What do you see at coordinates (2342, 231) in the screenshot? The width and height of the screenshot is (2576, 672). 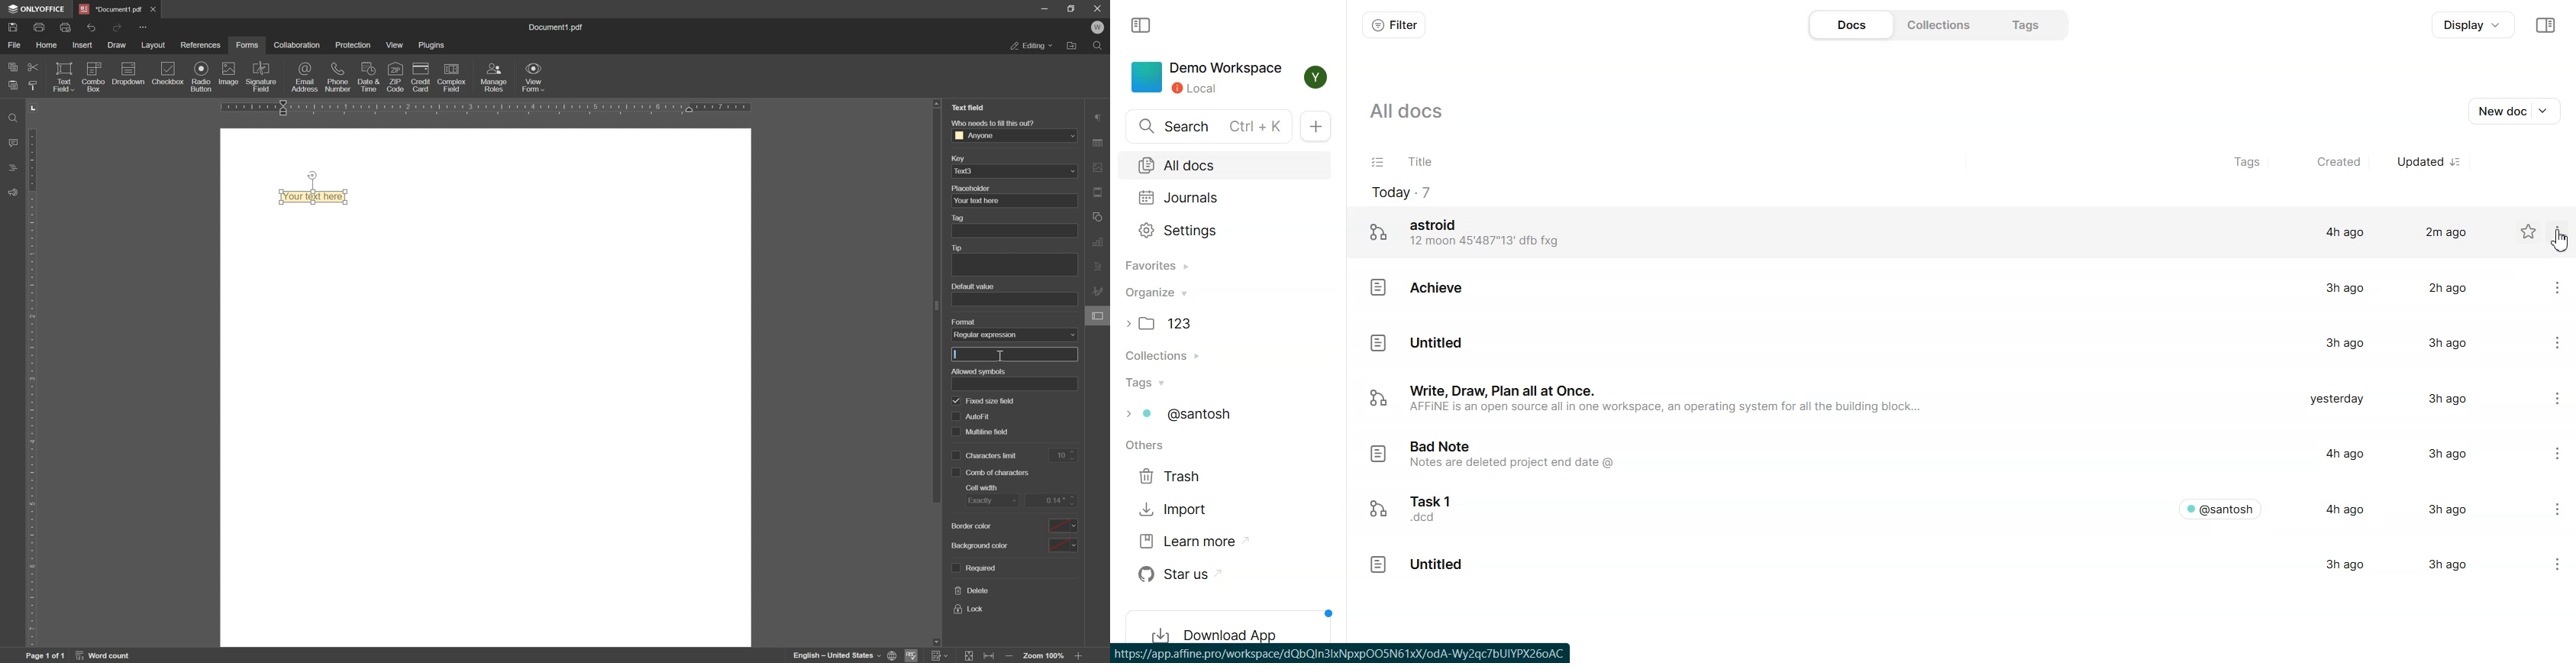 I see `4h ago` at bounding box center [2342, 231].